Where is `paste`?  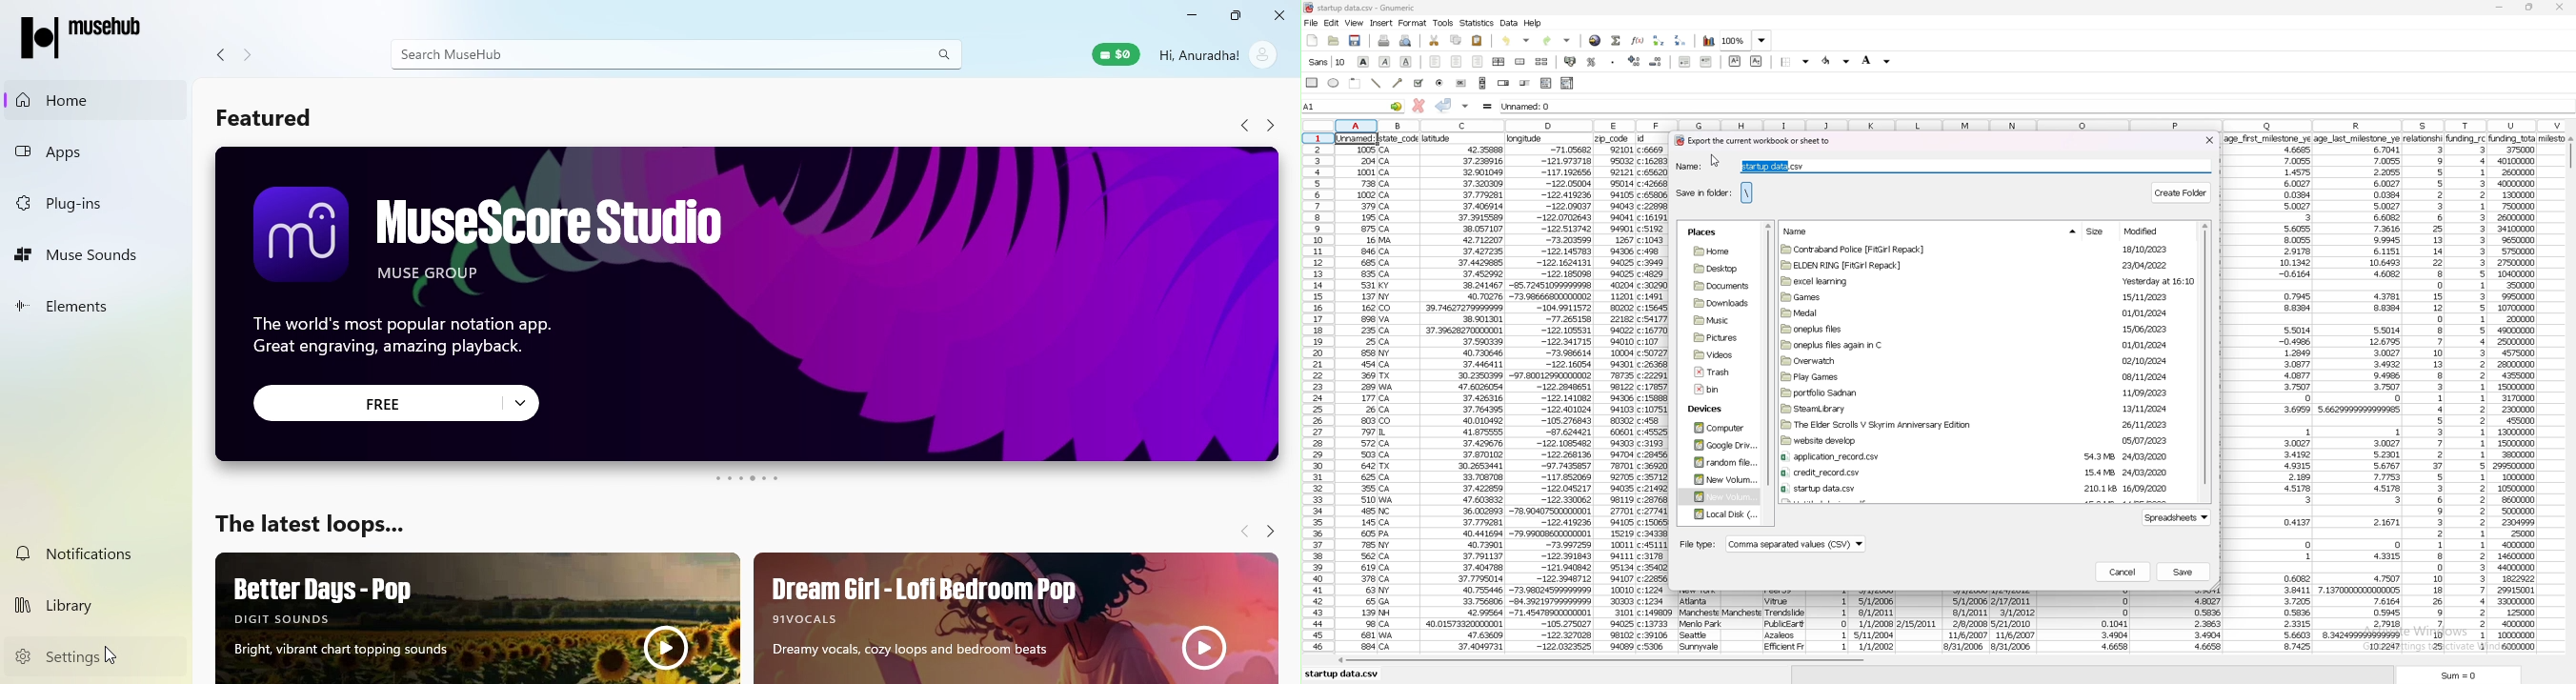
paste is located at coordinates (1477, 40).